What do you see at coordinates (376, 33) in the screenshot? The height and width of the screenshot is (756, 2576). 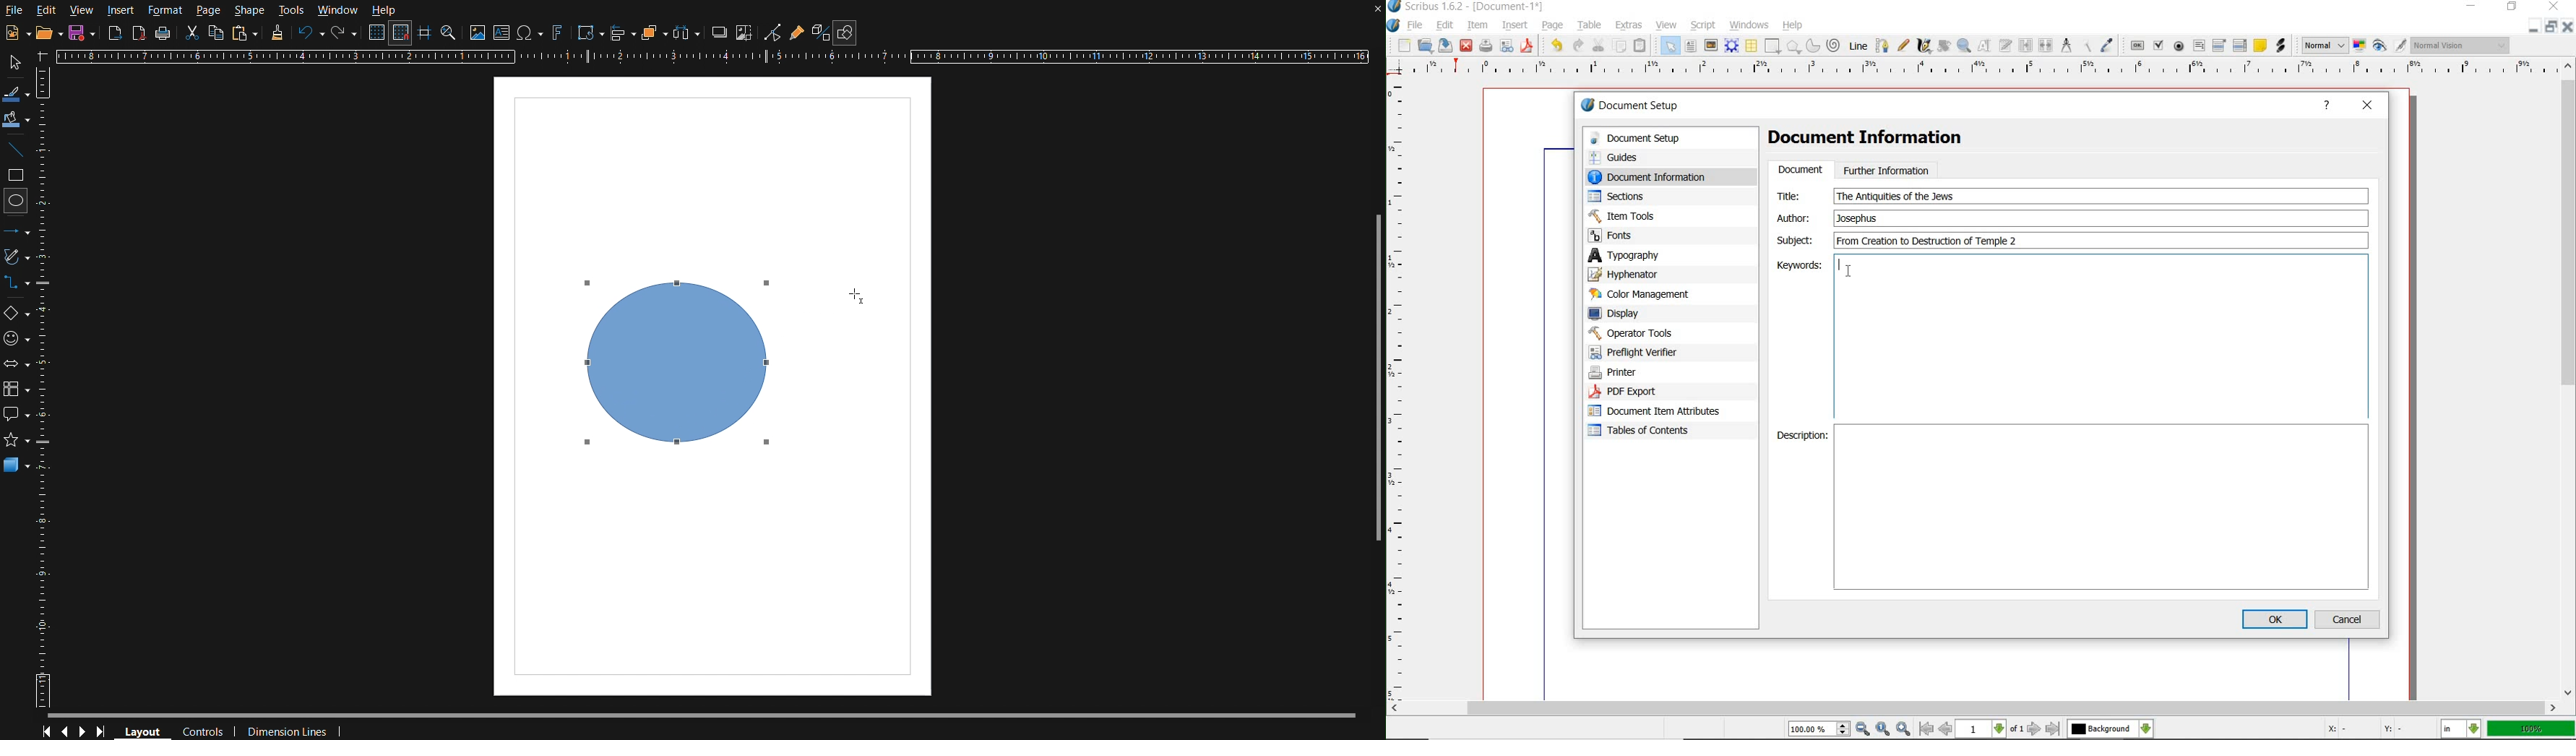 I see `Display Grid` at bounding box center [376, 33].